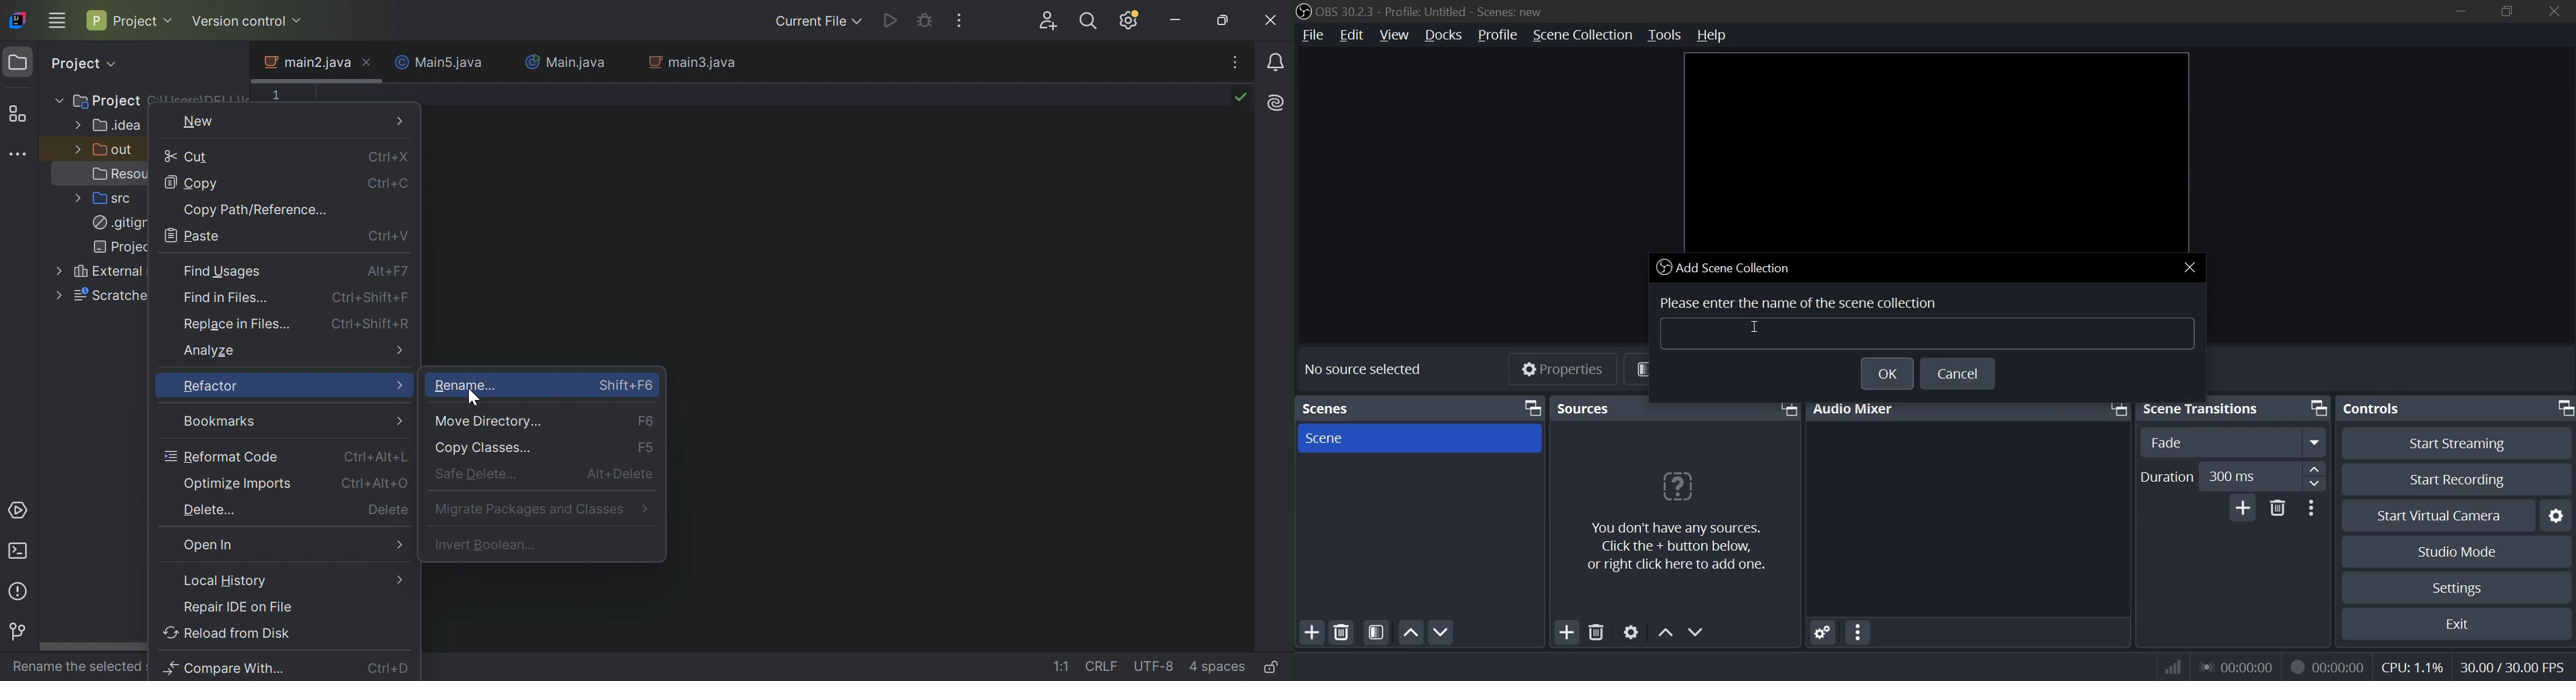  What do you see at coordinates (2511, 9) in the screenshot?
I see `restore down` at bounding box center [2511, 9].